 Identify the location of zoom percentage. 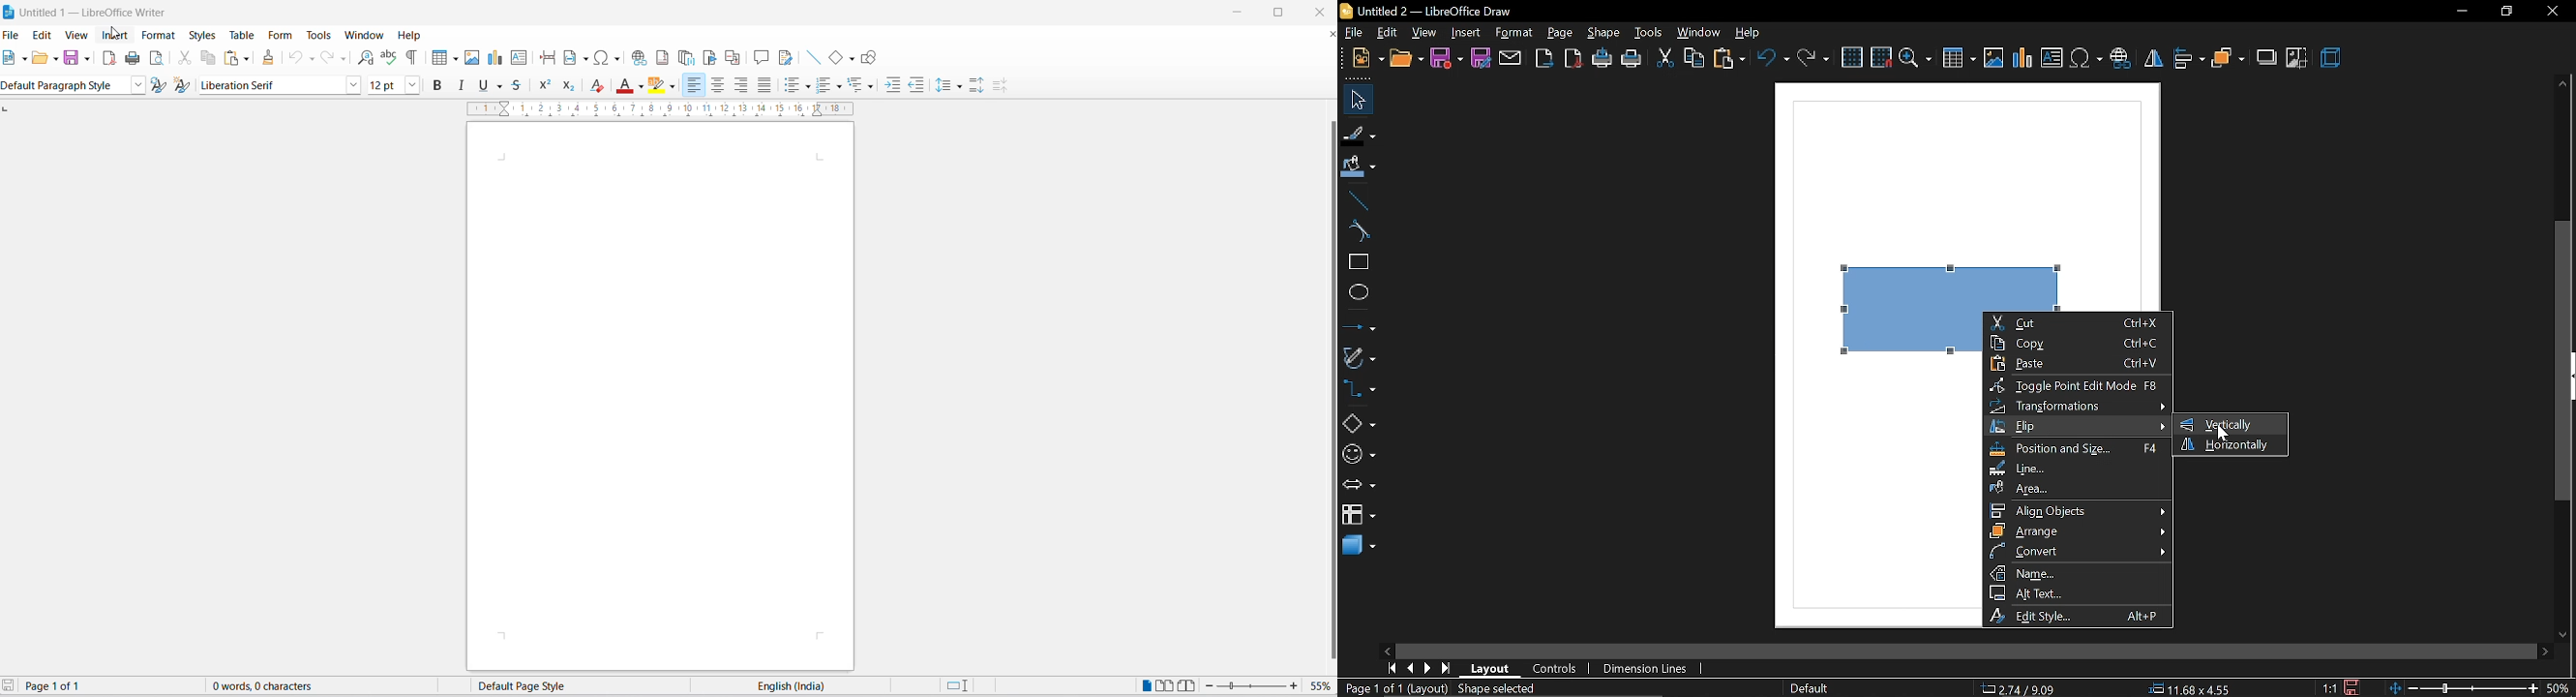
(1321, 686).